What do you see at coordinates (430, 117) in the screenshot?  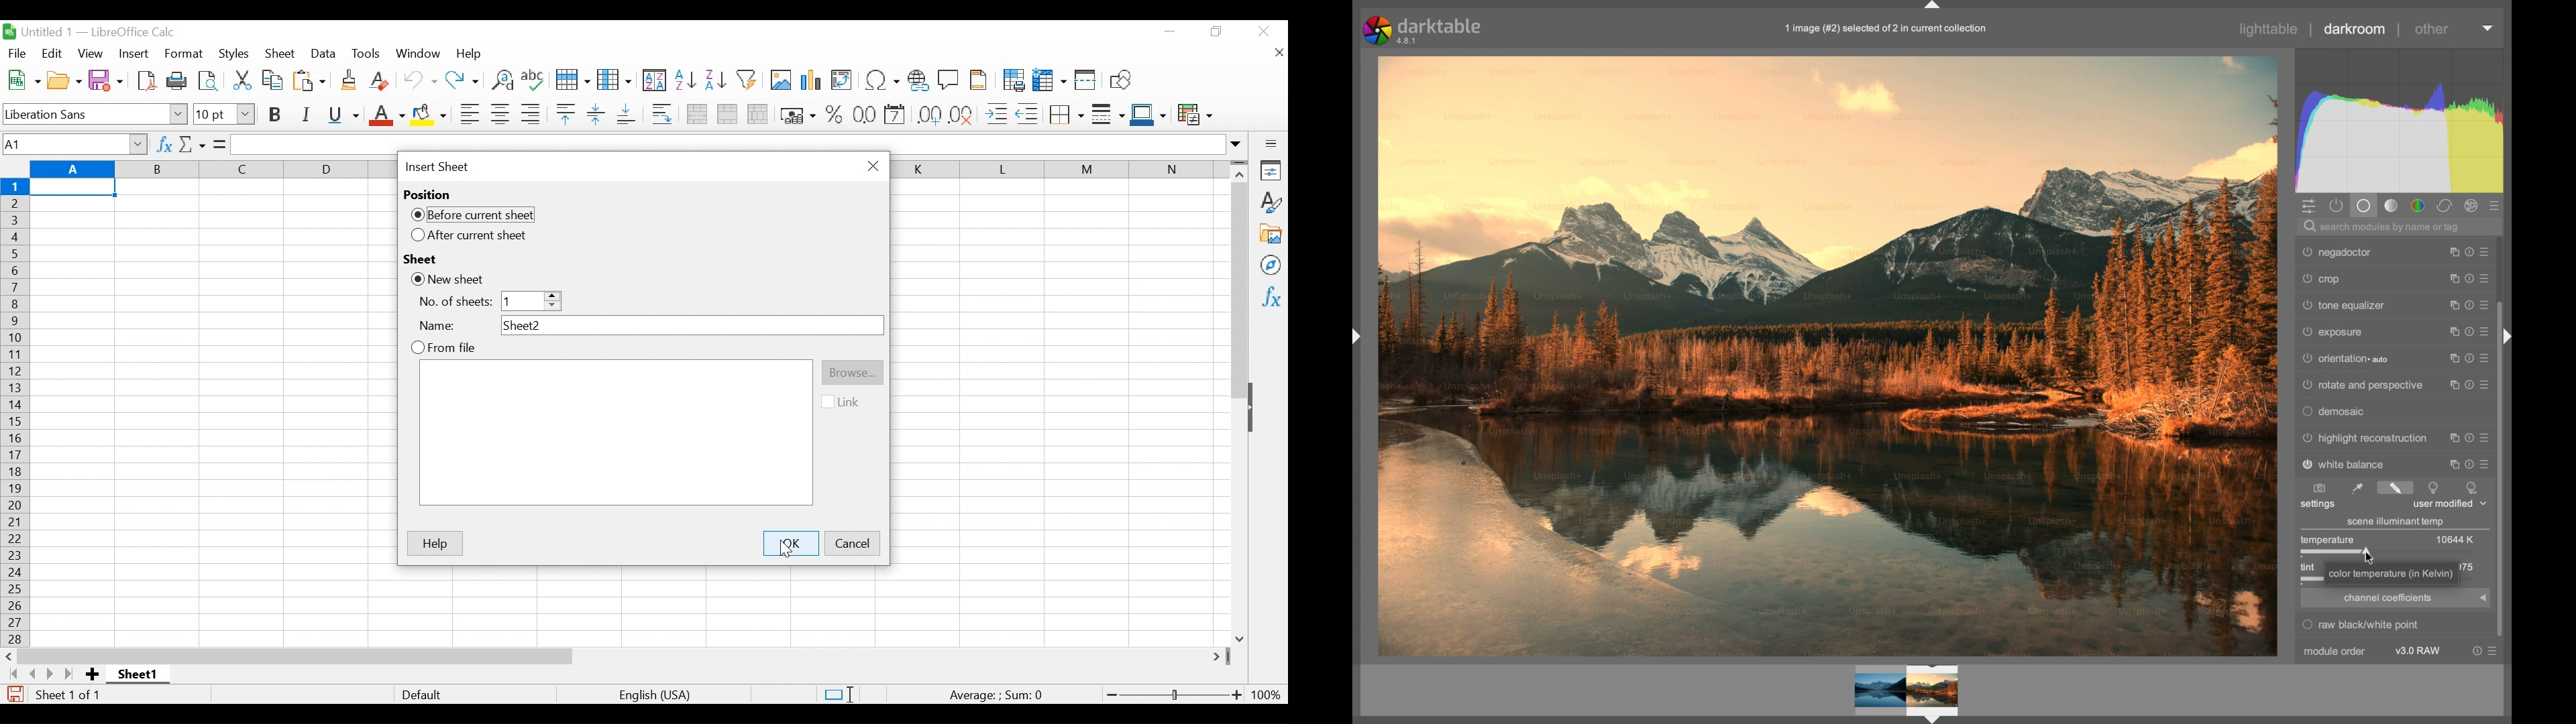 I see `Background Color` at bounding box center [430, 117].